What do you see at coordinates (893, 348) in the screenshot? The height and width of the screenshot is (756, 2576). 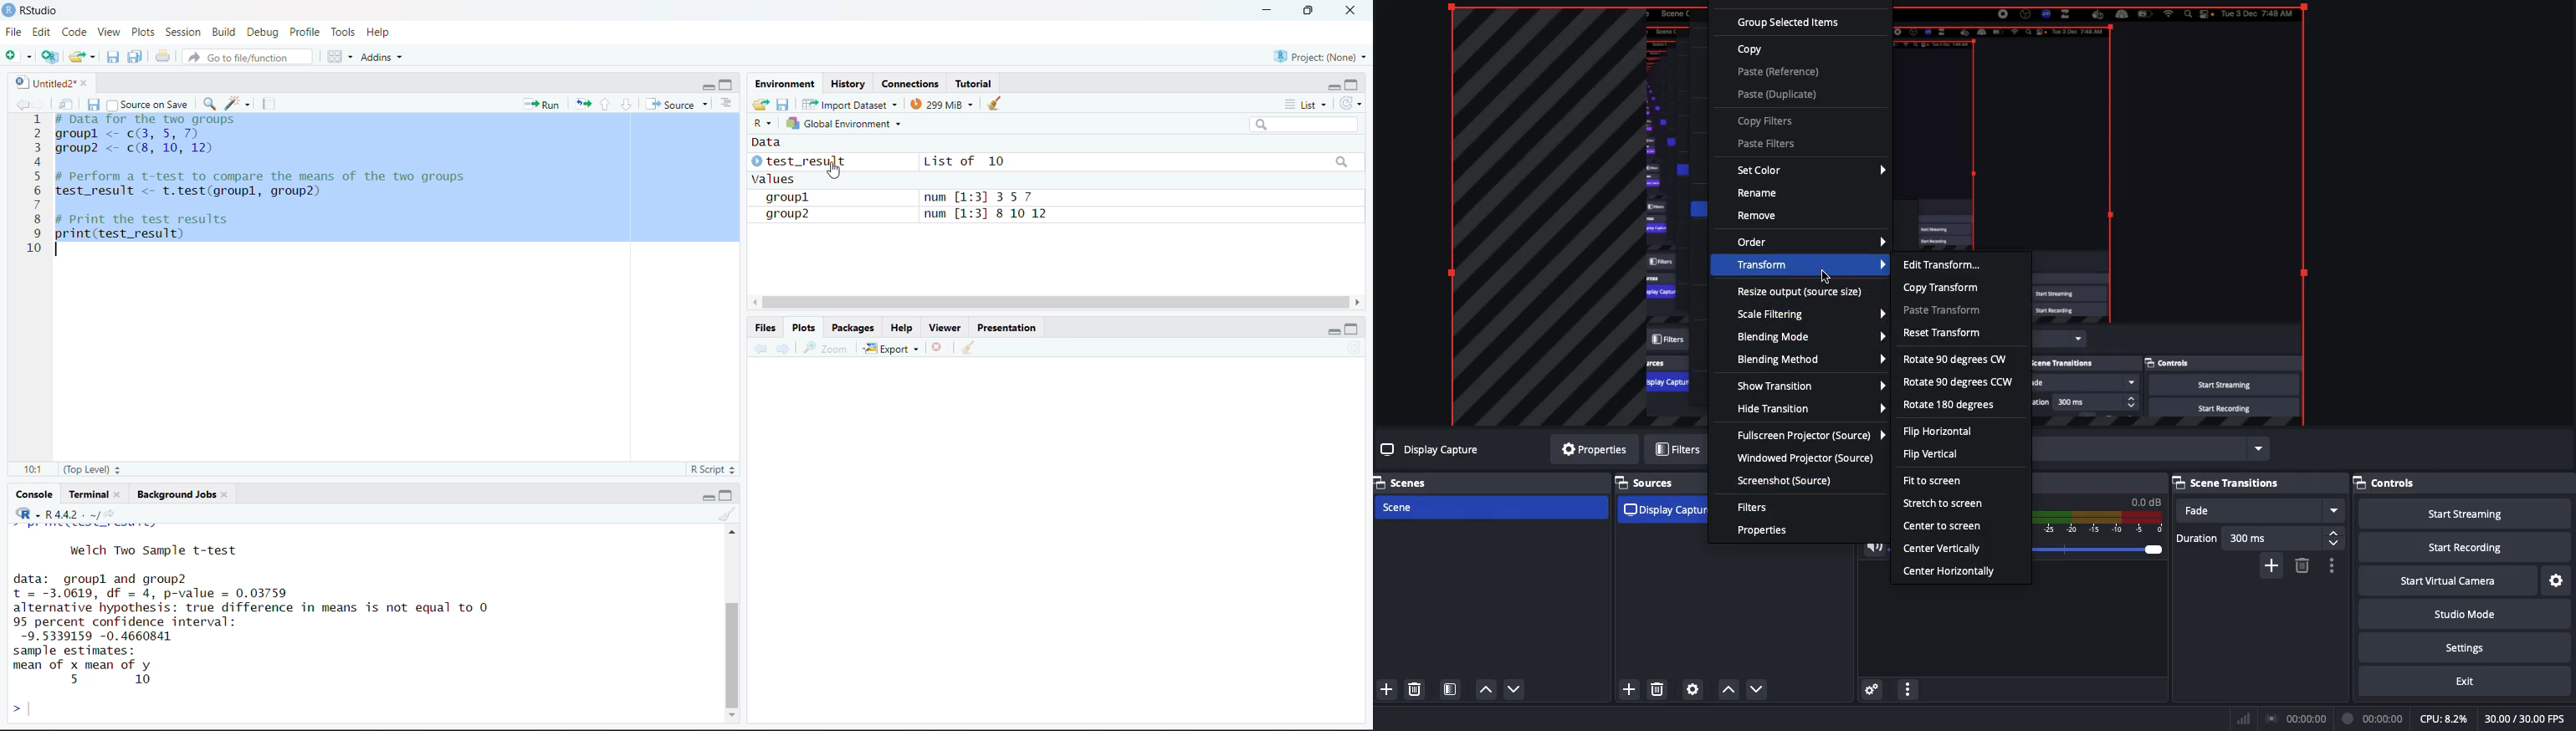 I see `export` at bounding box center [893, 348].